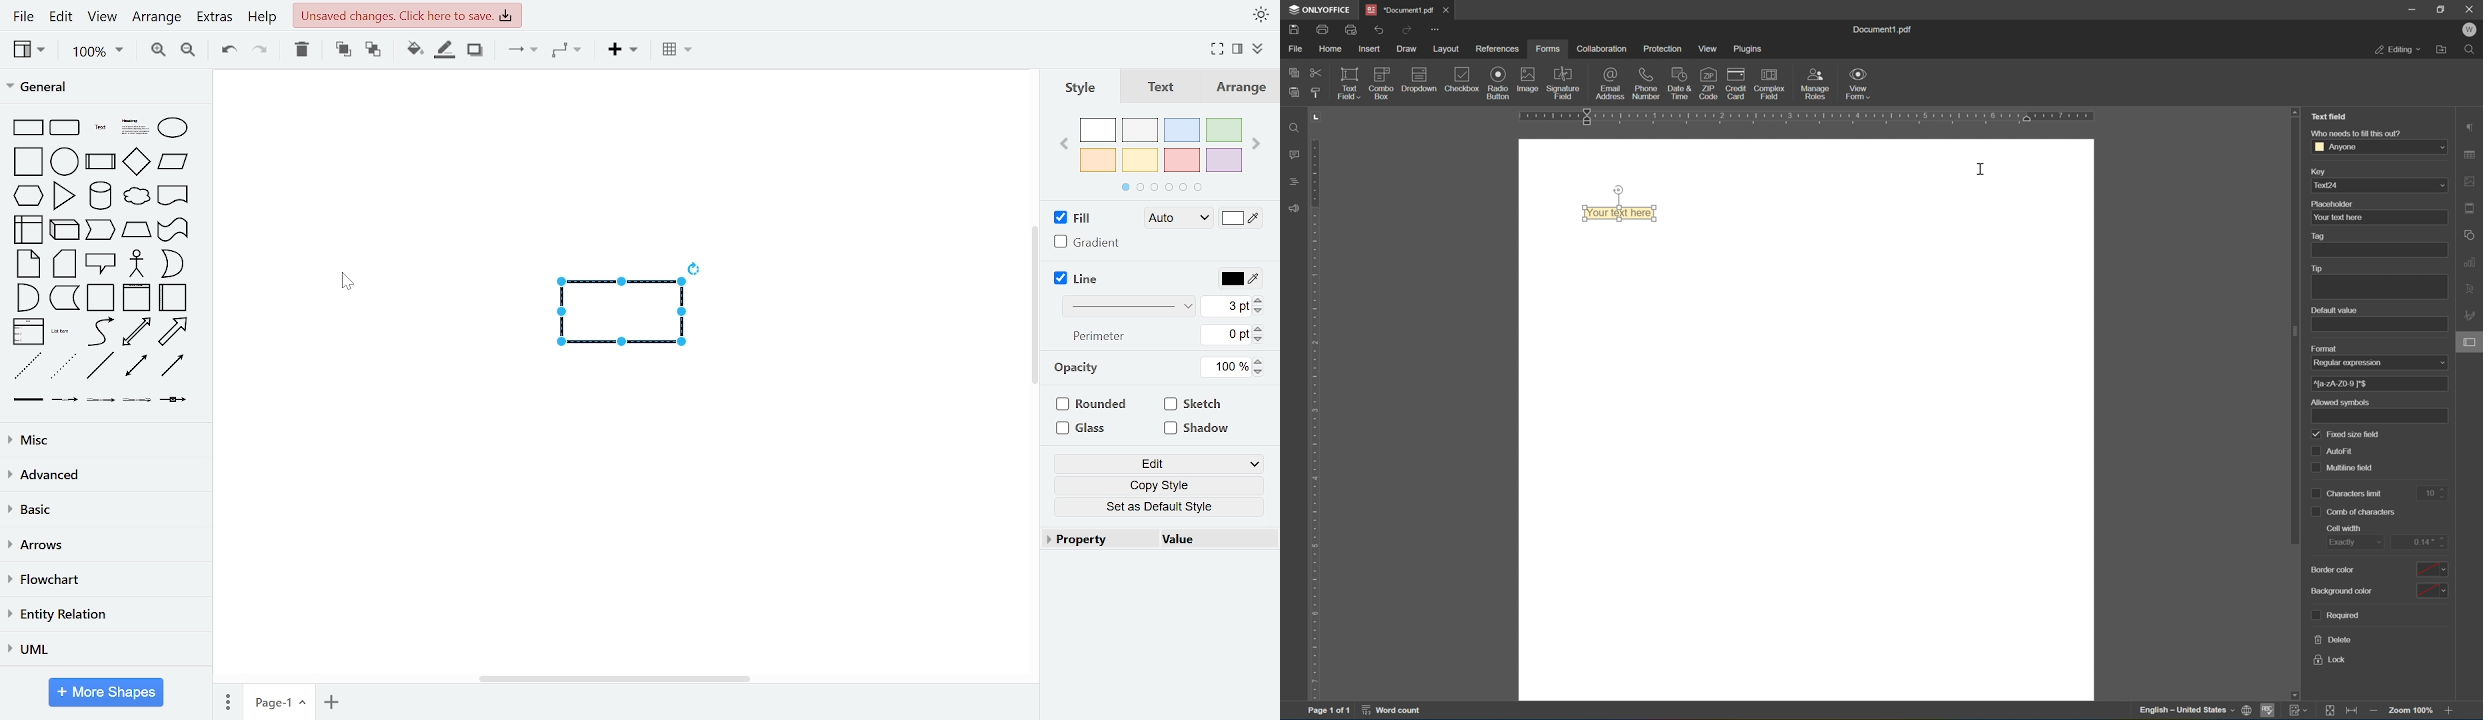 This screenshot has width=2492, height=728. Describe the element at coordinates (1547, 49) in the screenshot. I see `forms` at that location.